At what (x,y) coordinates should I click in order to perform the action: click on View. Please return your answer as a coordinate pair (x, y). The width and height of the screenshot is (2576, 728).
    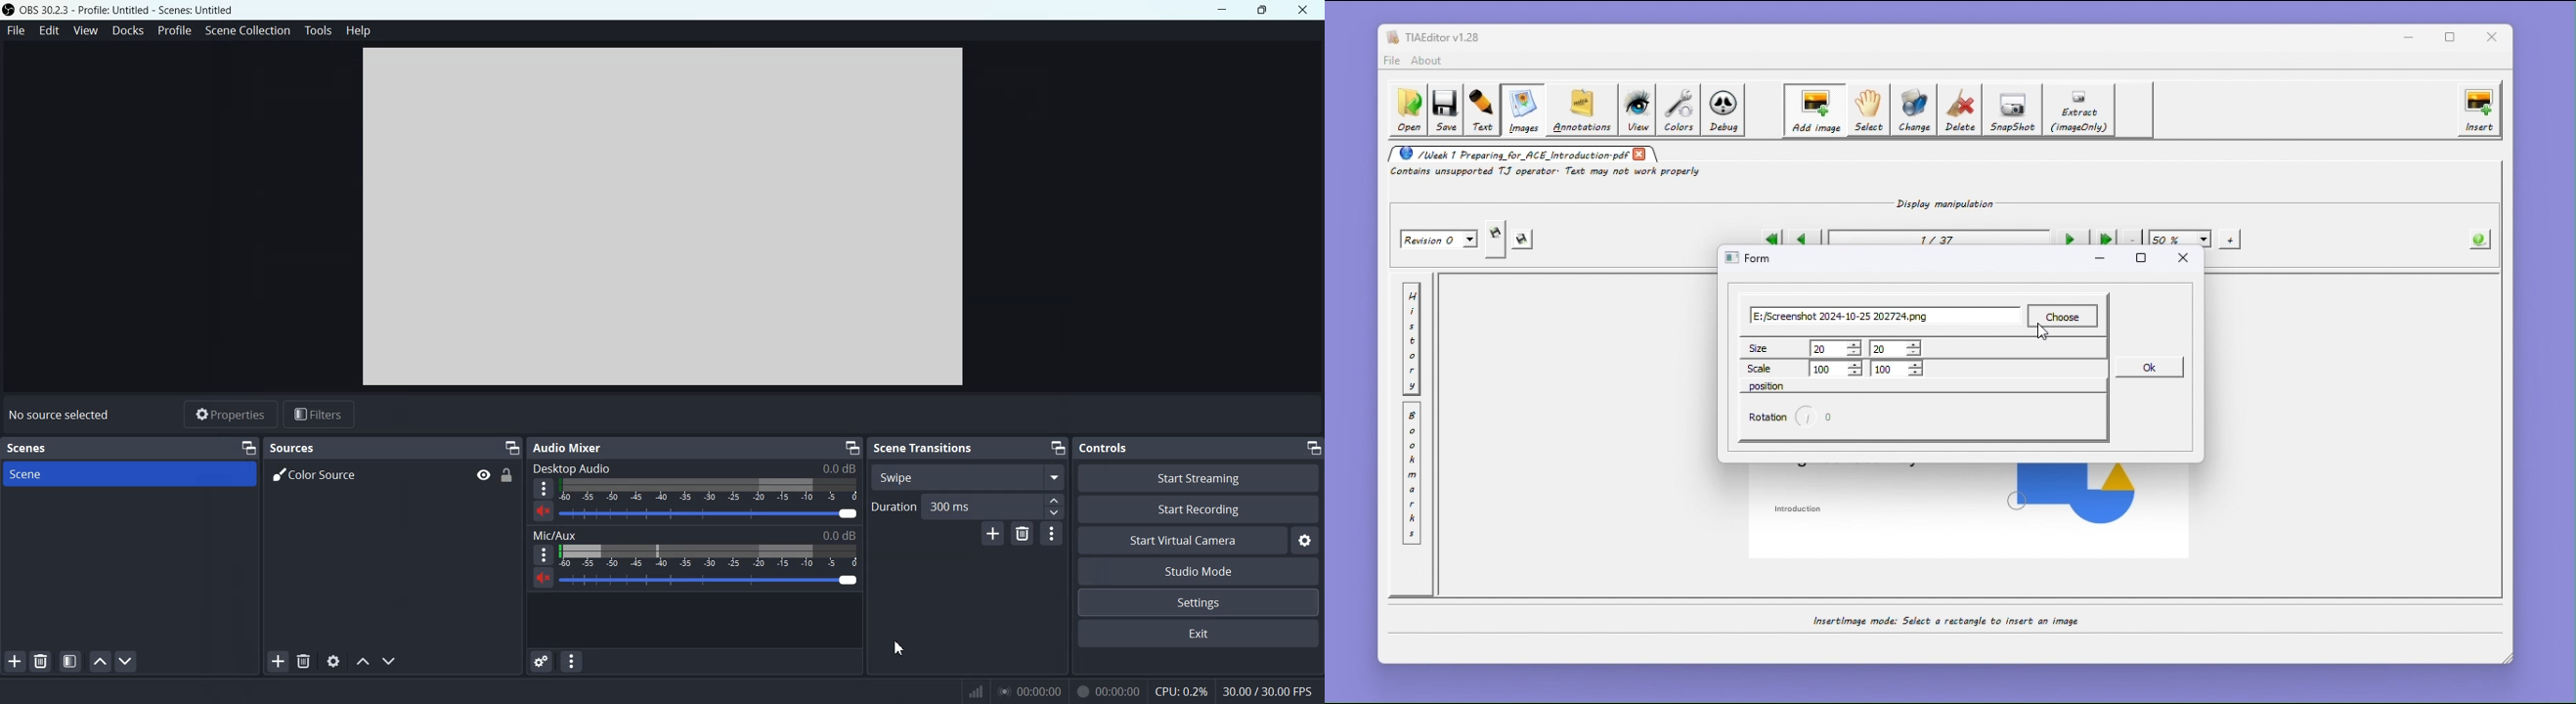
    Looking at the image, I should click on (85, 30).